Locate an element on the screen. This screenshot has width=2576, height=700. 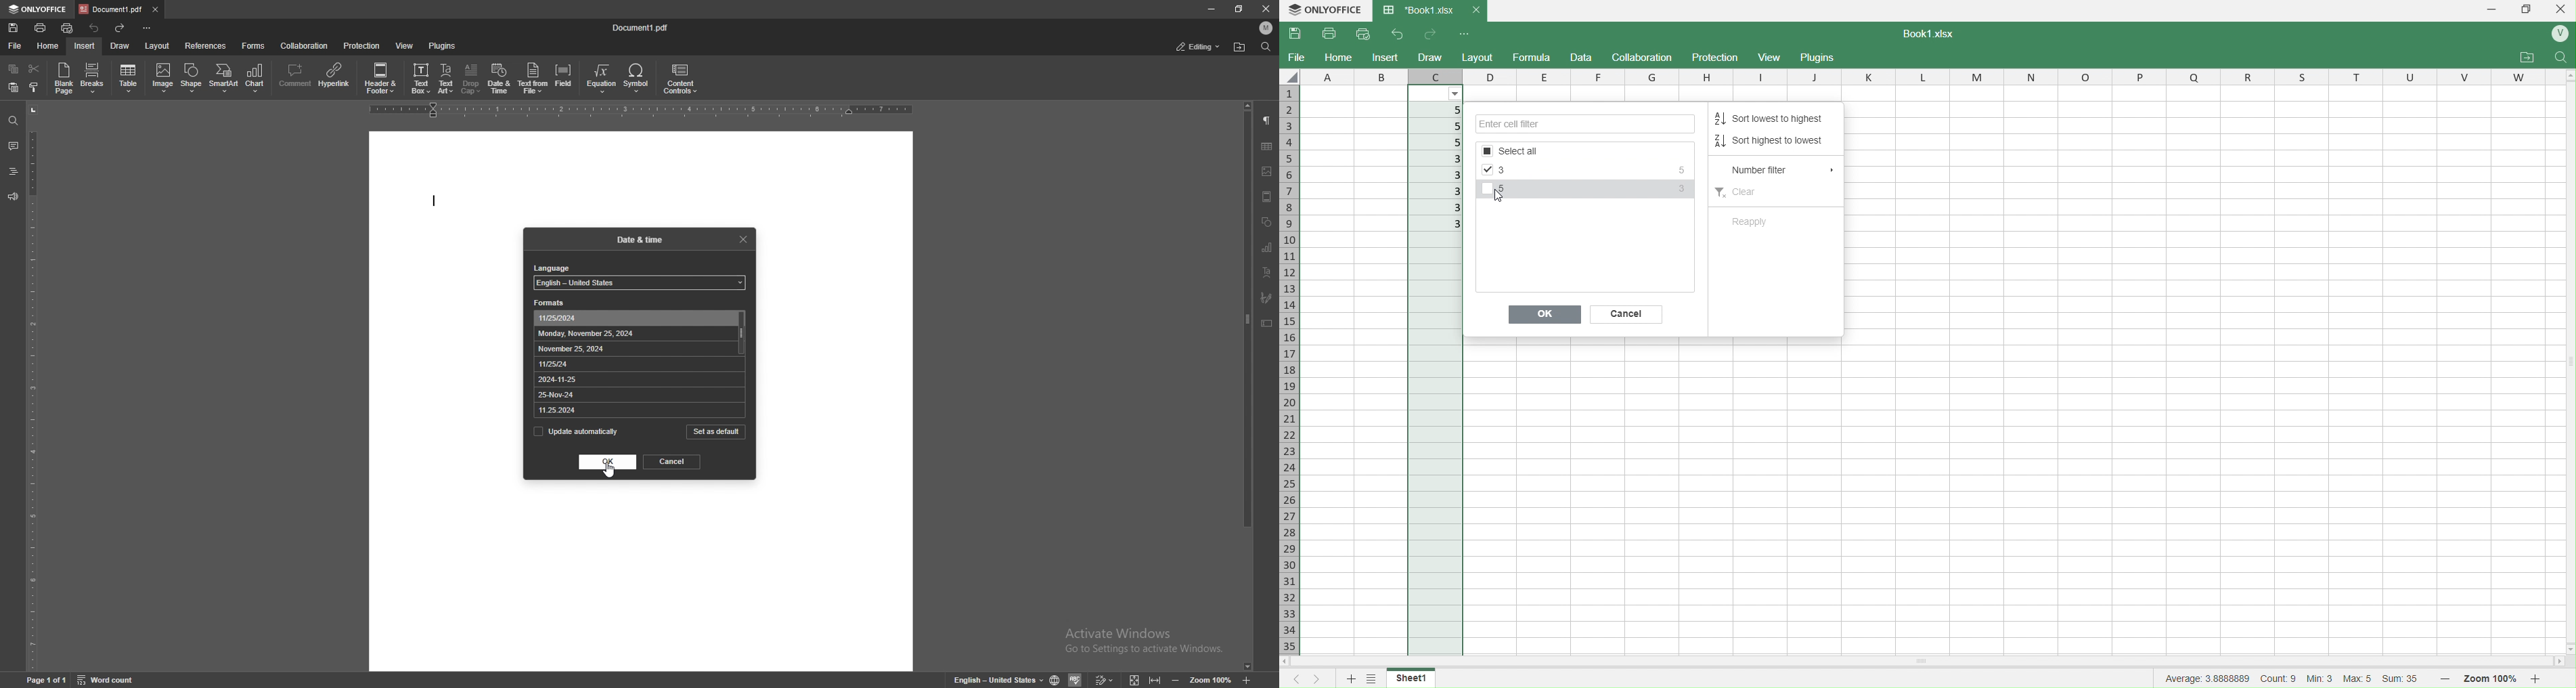
Cancel is located at coordinates (1628, 316).